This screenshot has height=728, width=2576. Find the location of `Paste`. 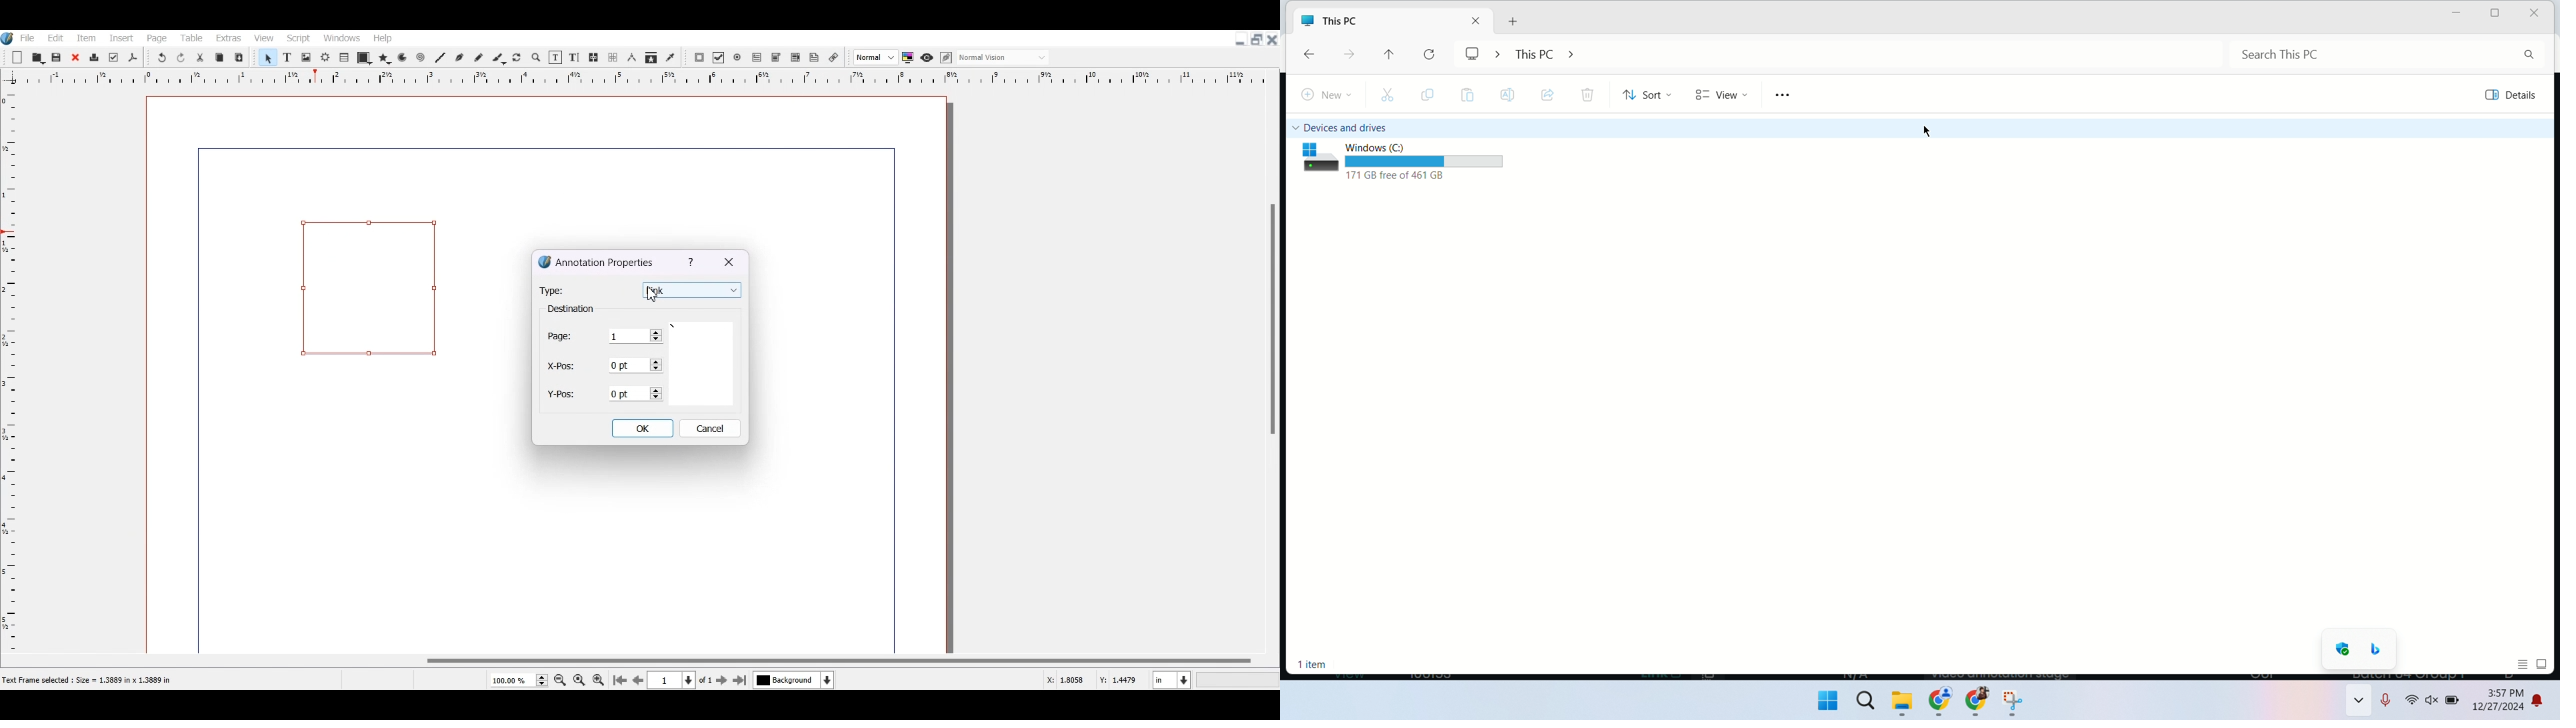

Paste is located at coordinates (239, 57).